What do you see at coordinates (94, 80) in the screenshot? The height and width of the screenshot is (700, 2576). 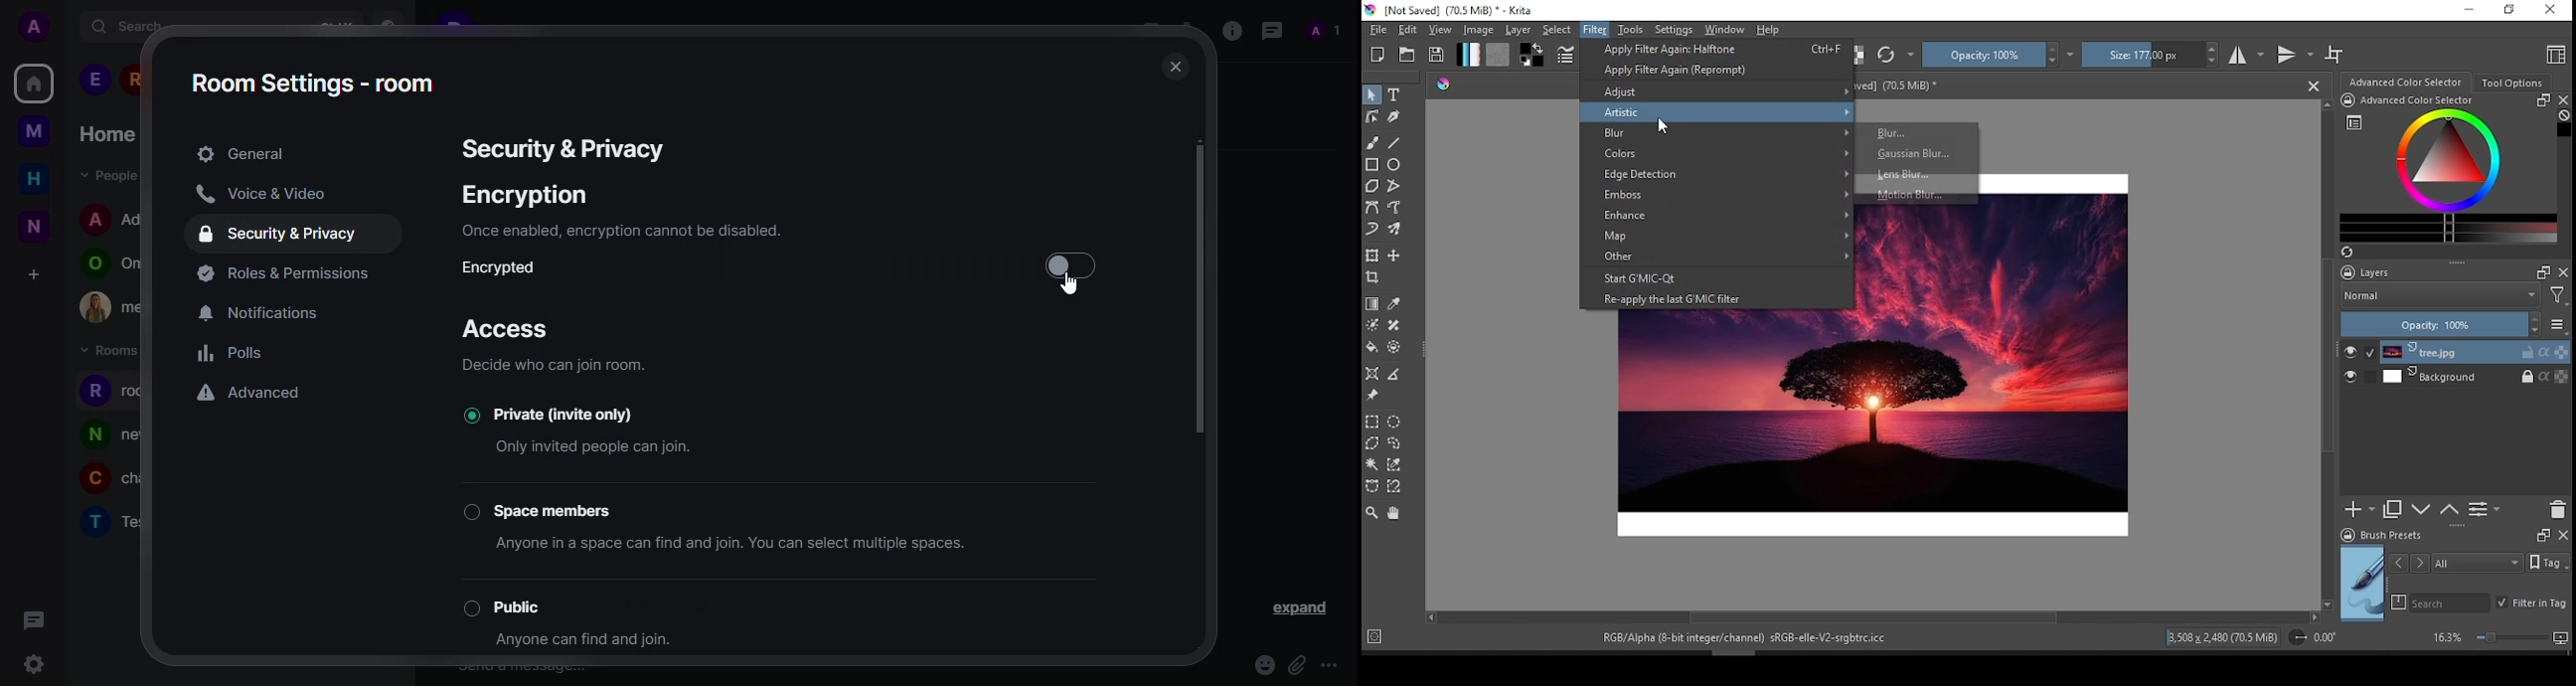 I see `people 1` at bounding box center [94, 80].